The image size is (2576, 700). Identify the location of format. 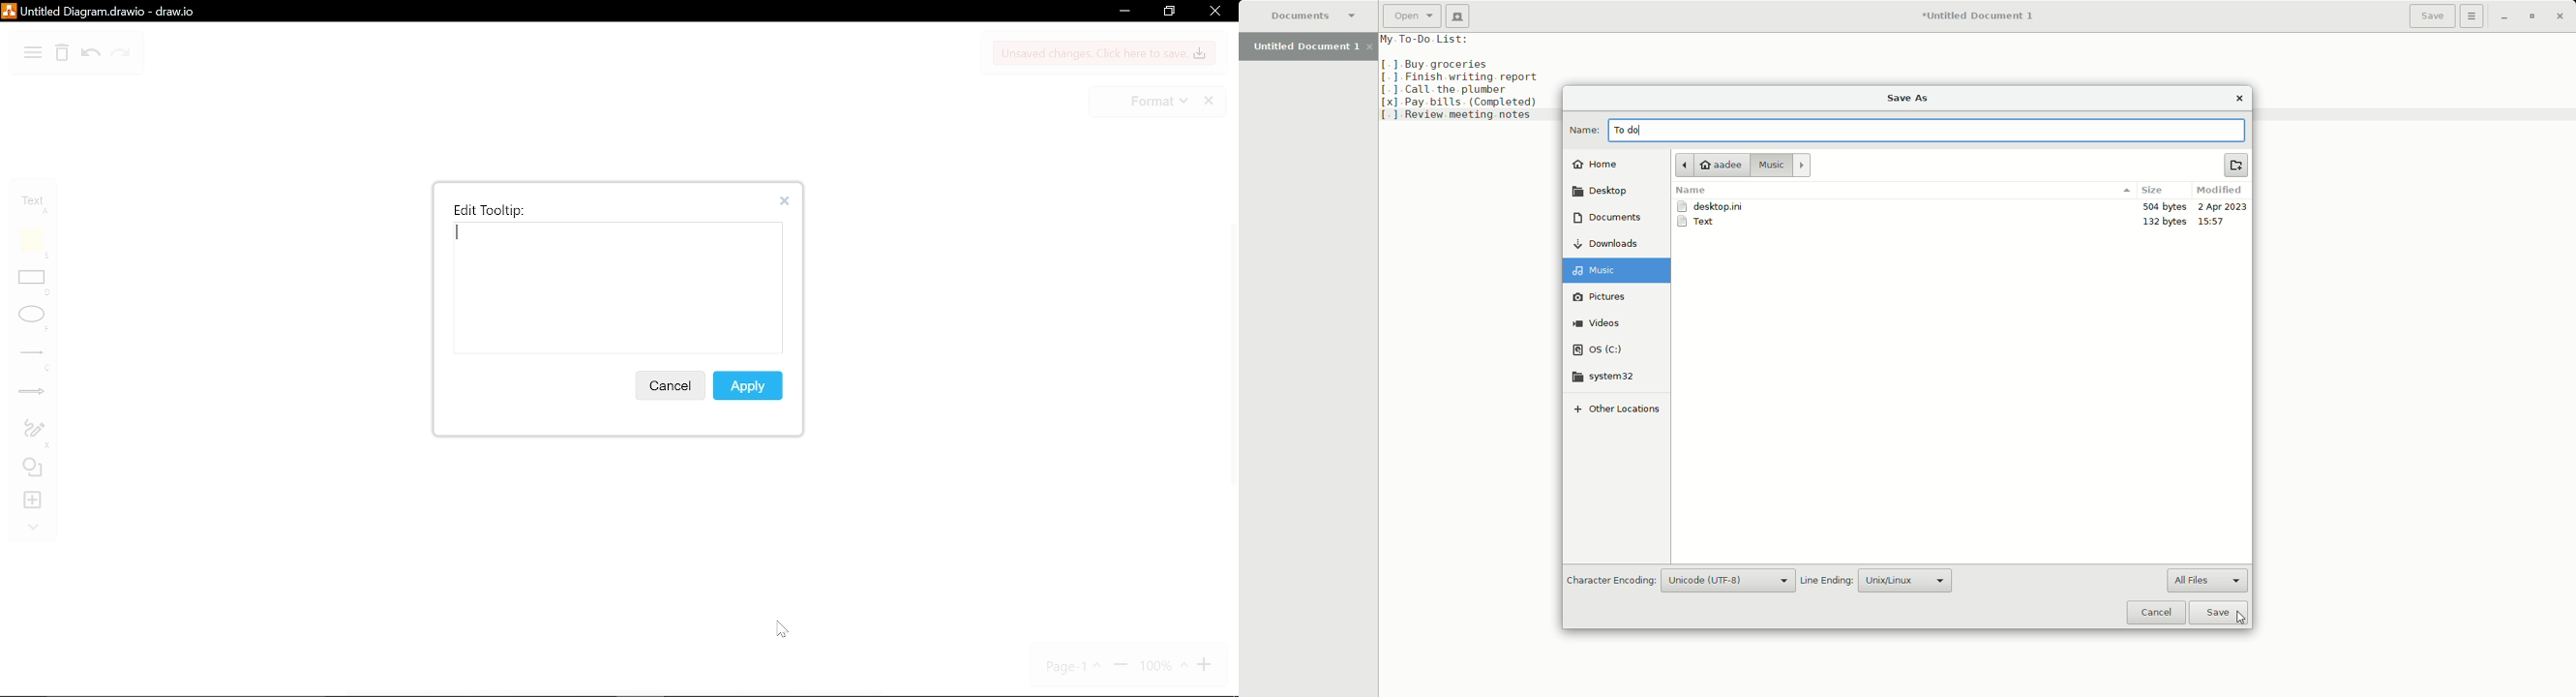
(1157, 102).